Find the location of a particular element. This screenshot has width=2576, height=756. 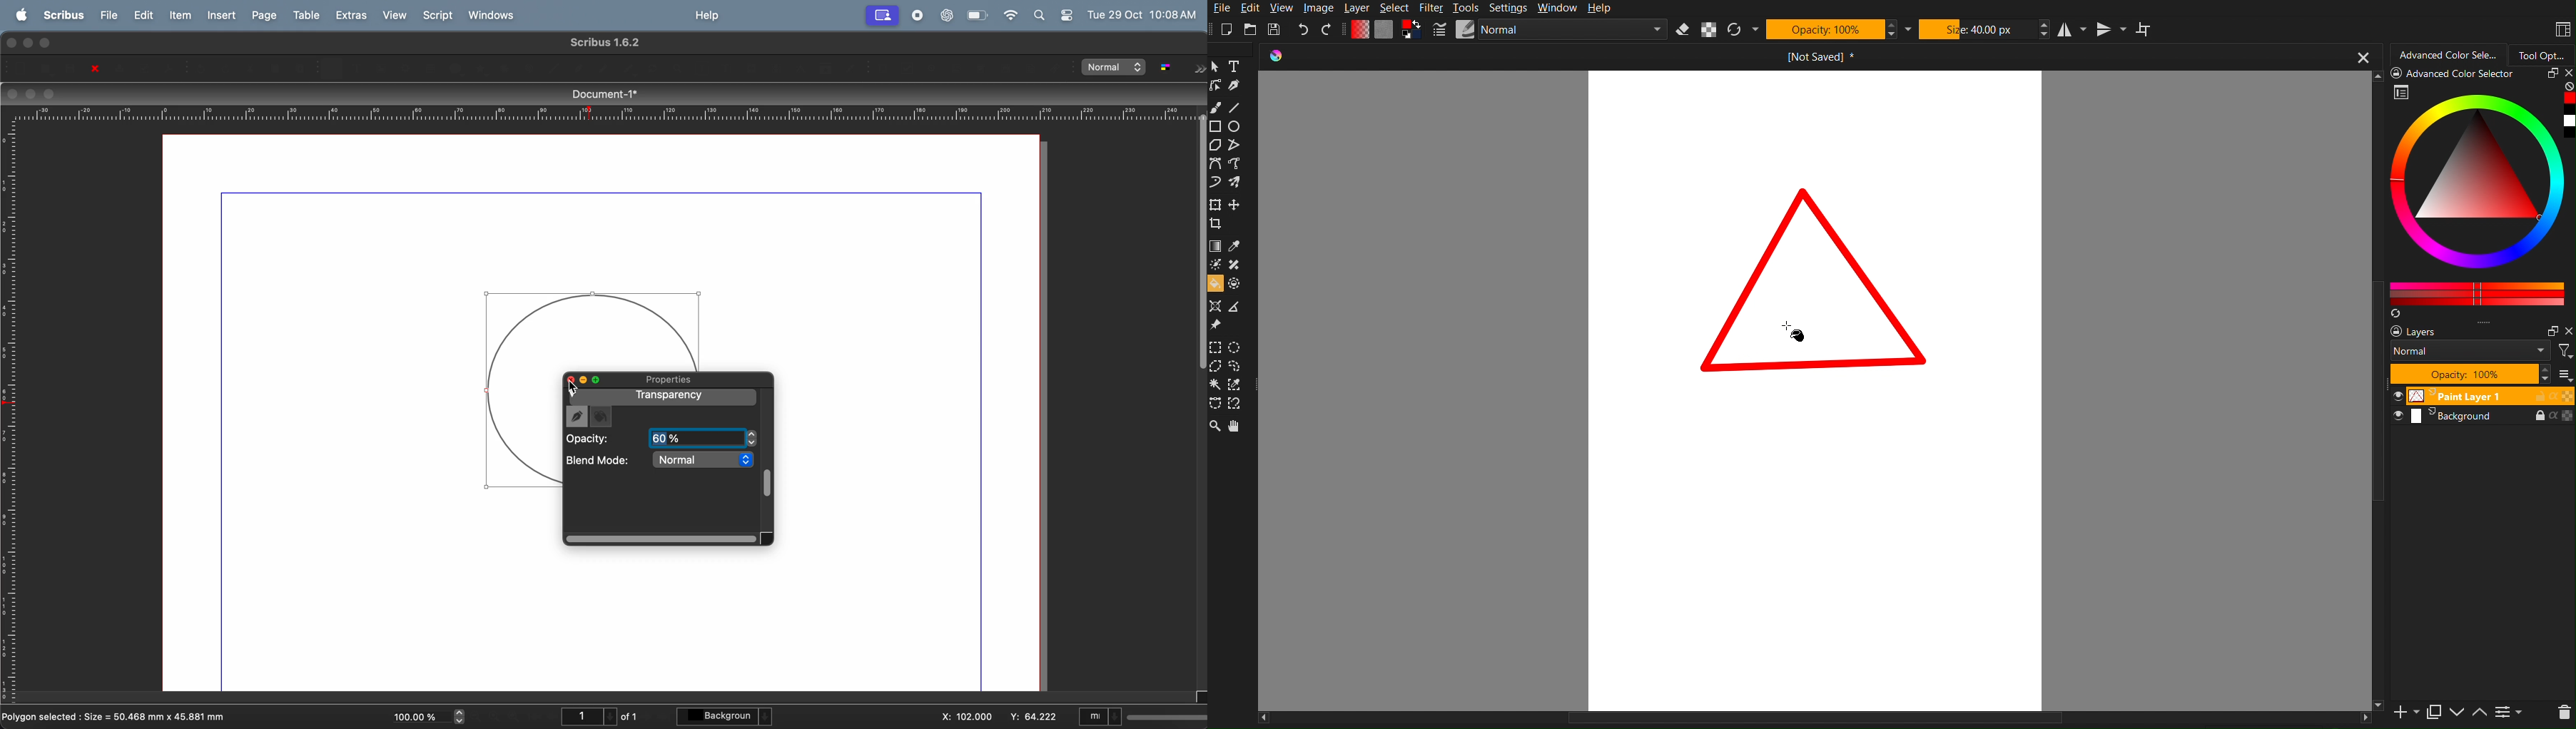

multibrush tool is located at coordinates (1236, 183).